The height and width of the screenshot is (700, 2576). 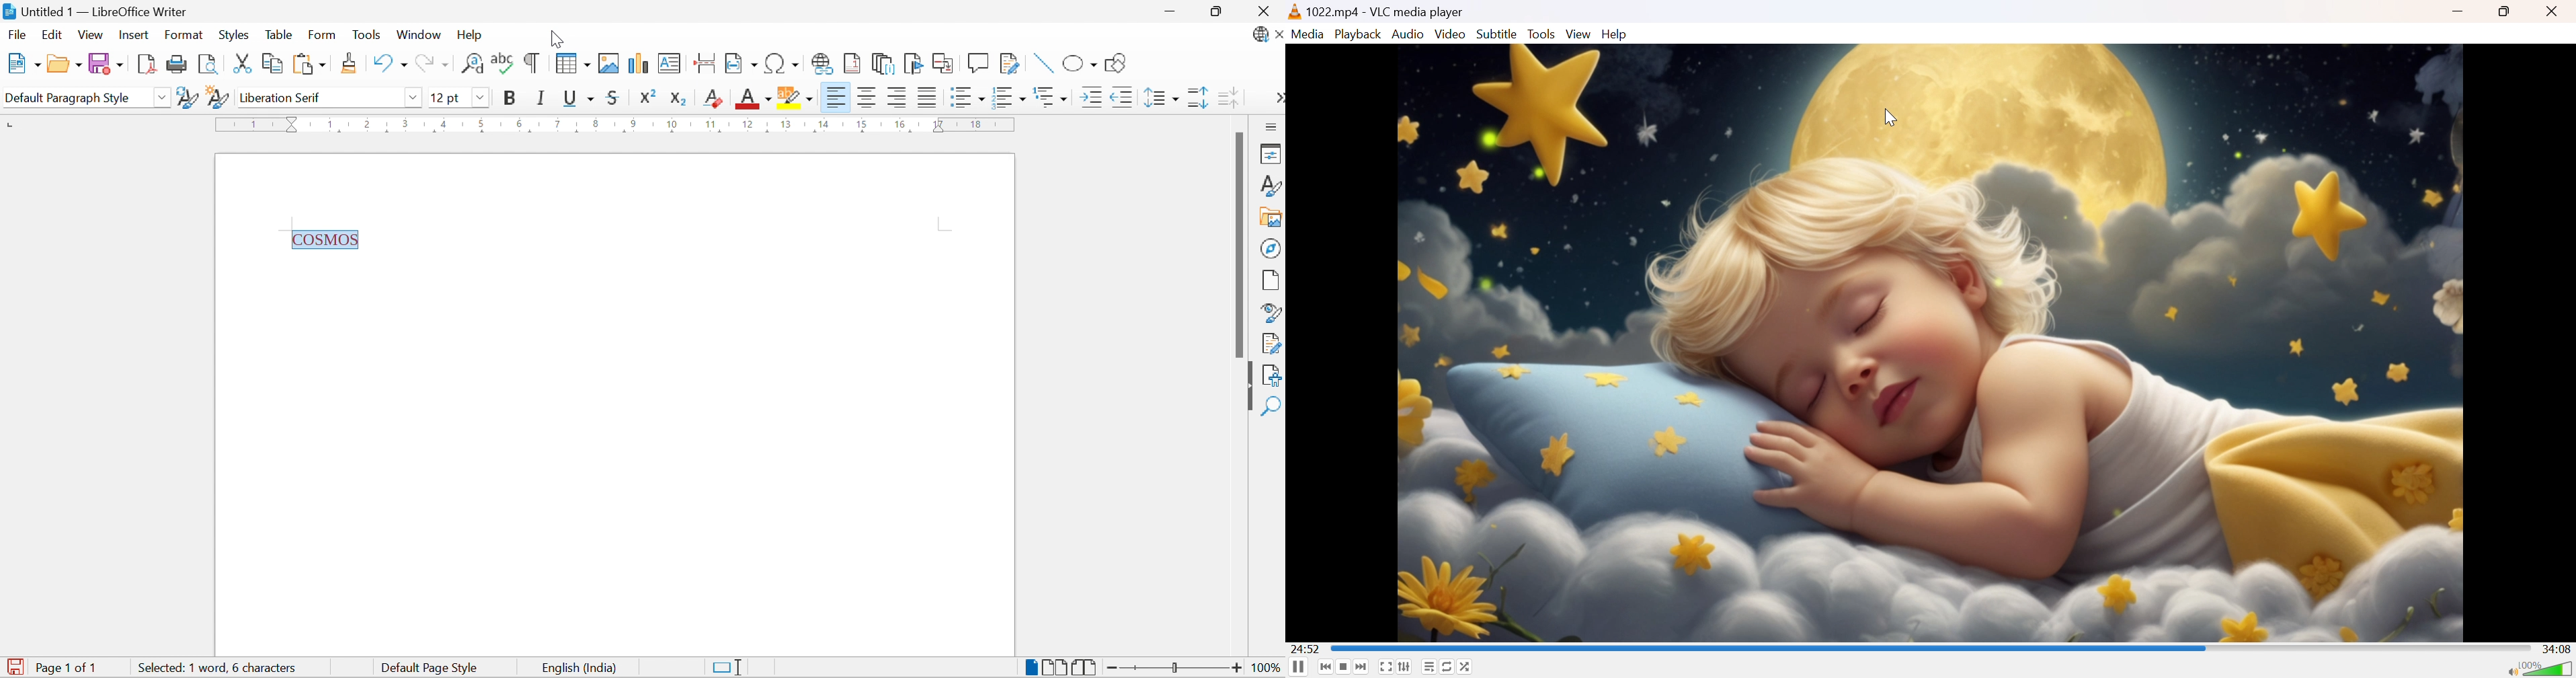 What do you see at coordinates (703, 62) in the screenshot?
I see `Insert Page Break` at bounding box center [703, 62].